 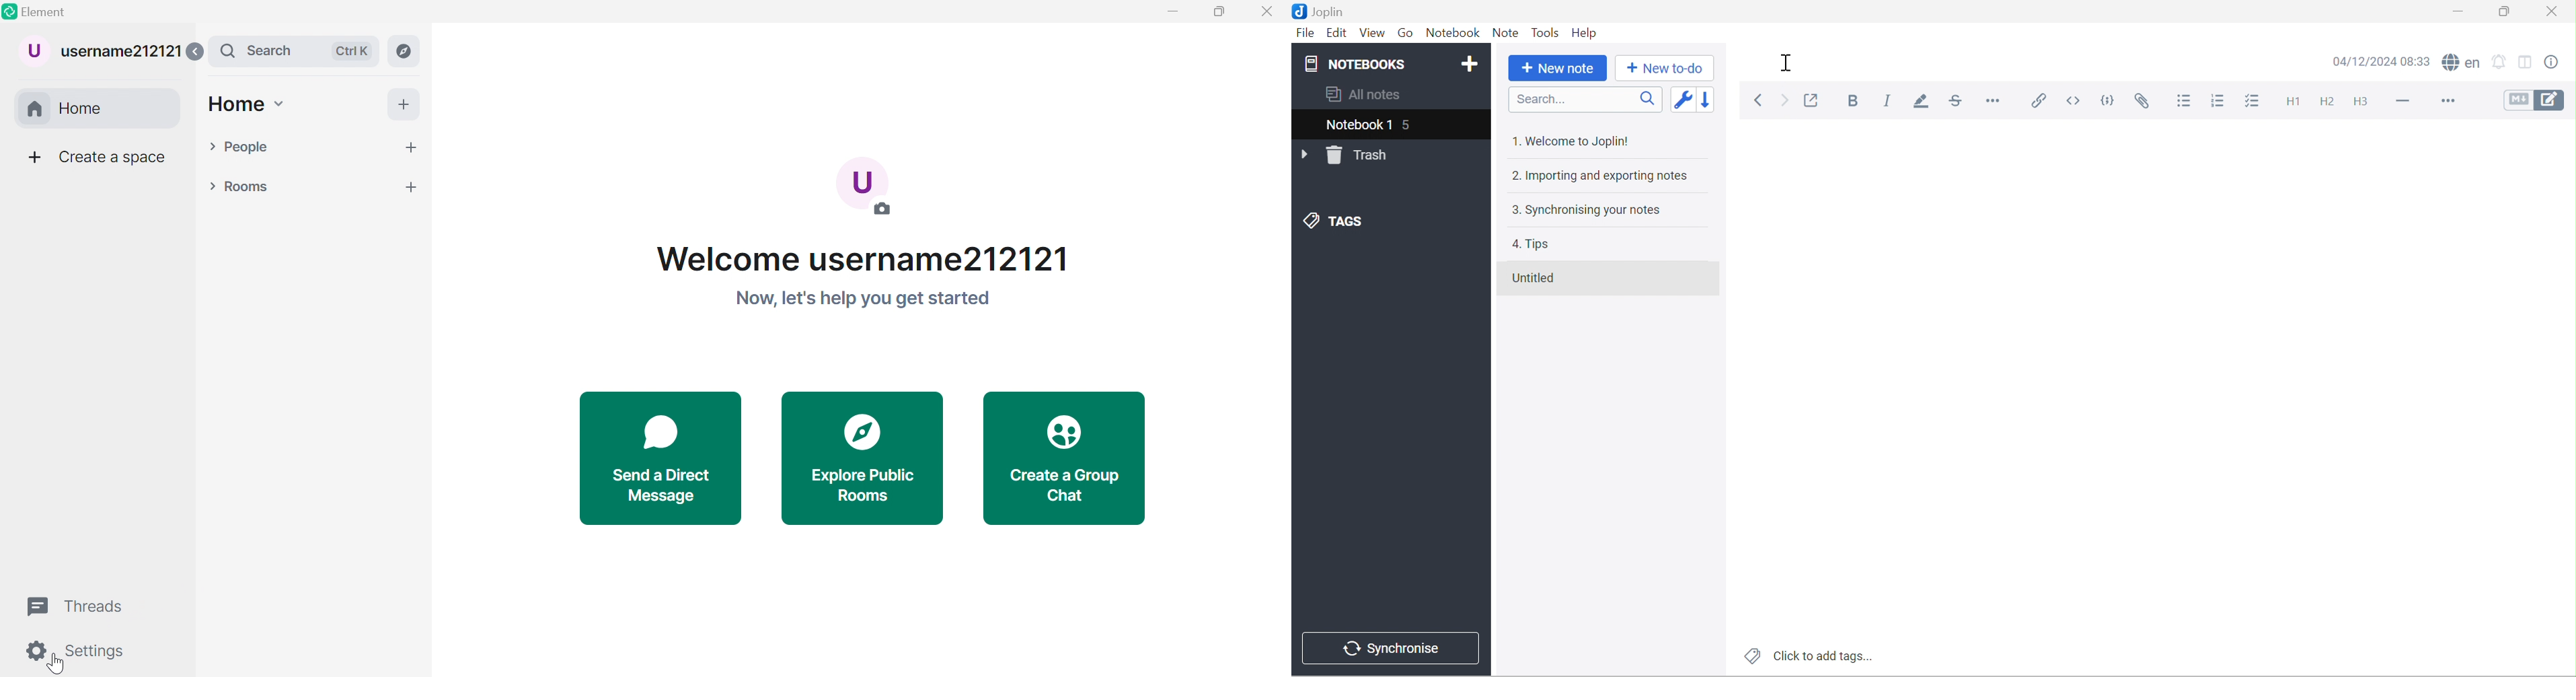 I want to click on Horizontal lines, so click(x=2404, y=101).